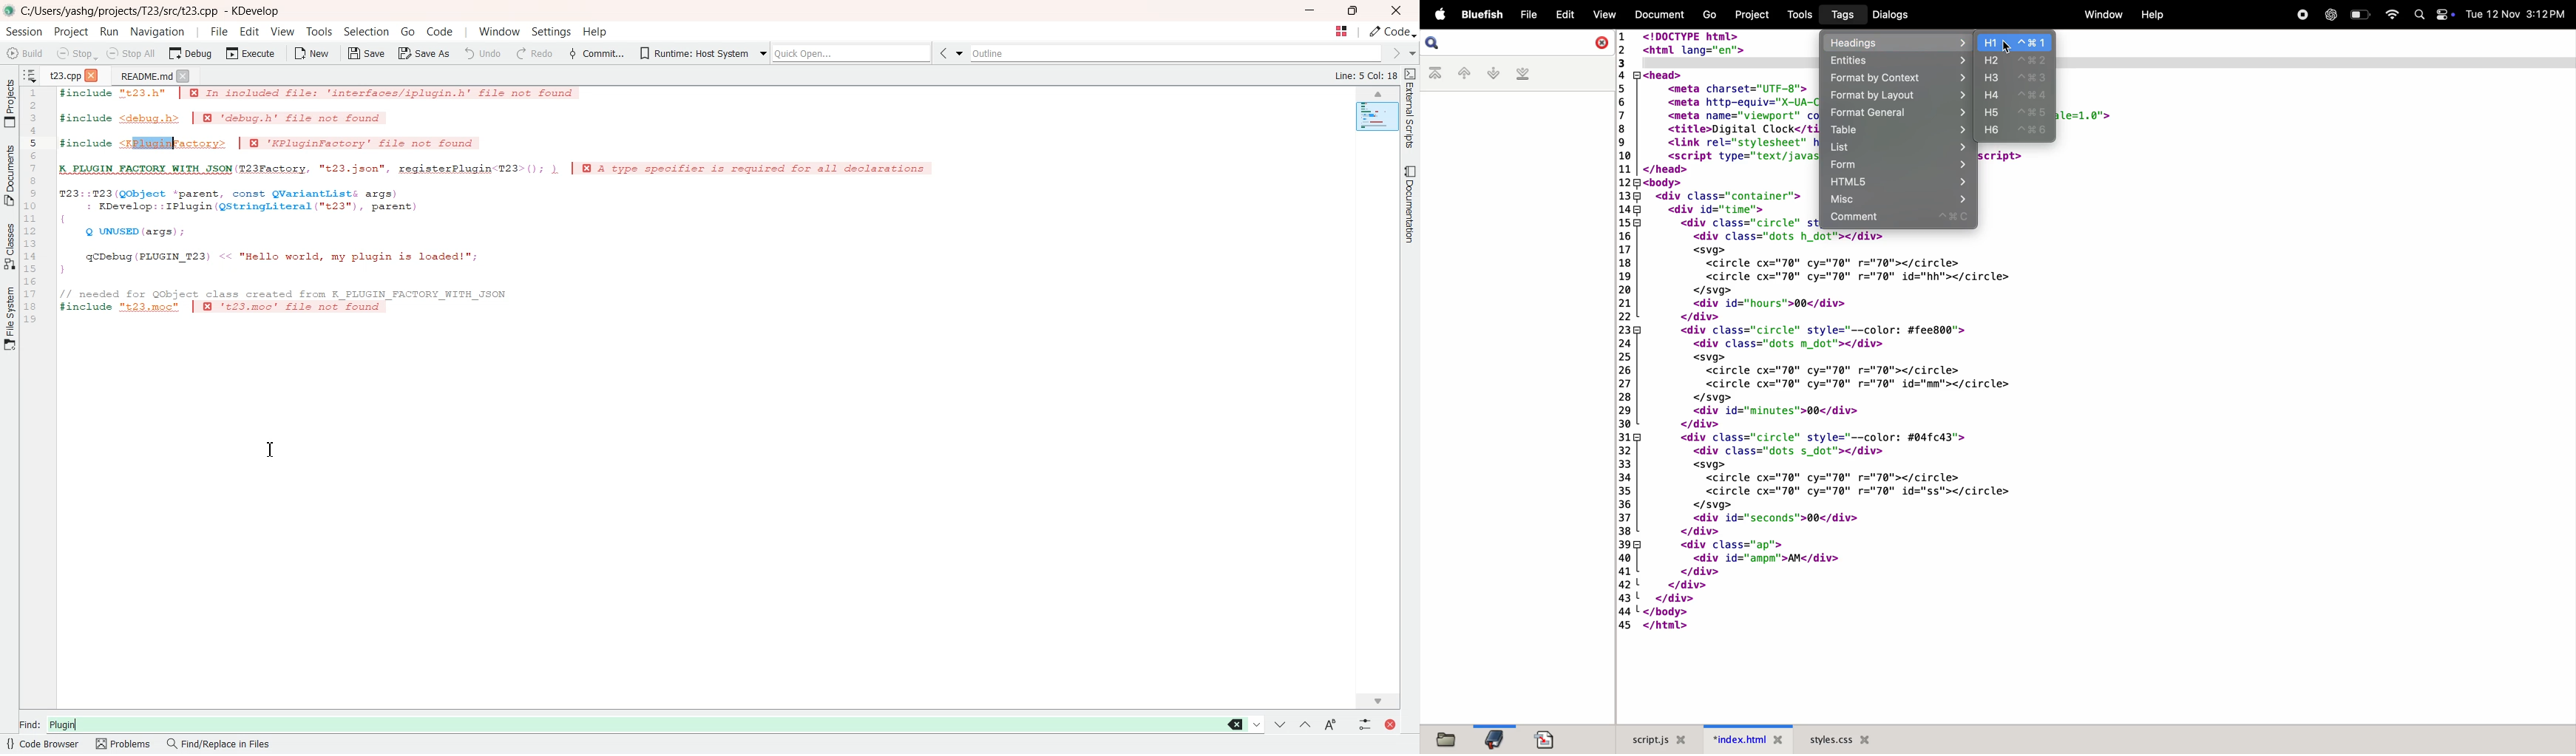 This screenshot has width=2576, height=756. What do you see at coordinates (407, 31) in the screenshot?
I see `go` at bounding box center [407, 31].